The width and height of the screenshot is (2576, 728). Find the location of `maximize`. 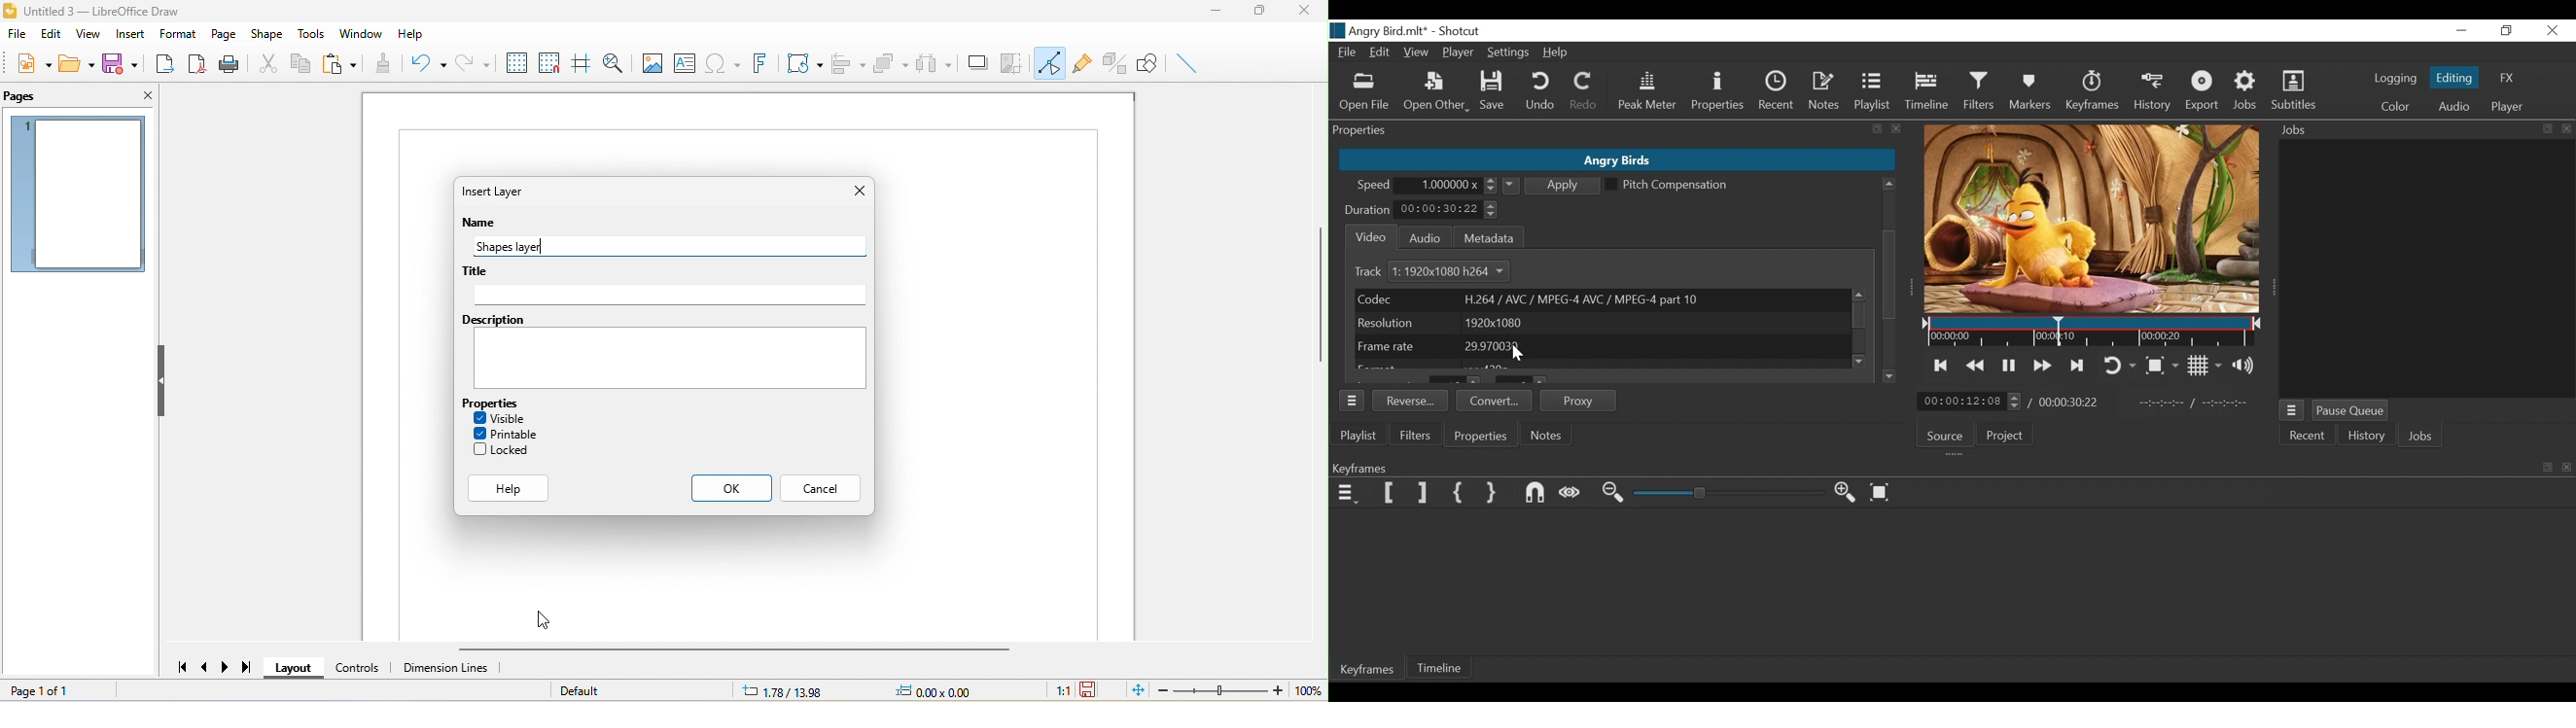

maximize is located at coordinates (1262, 11).